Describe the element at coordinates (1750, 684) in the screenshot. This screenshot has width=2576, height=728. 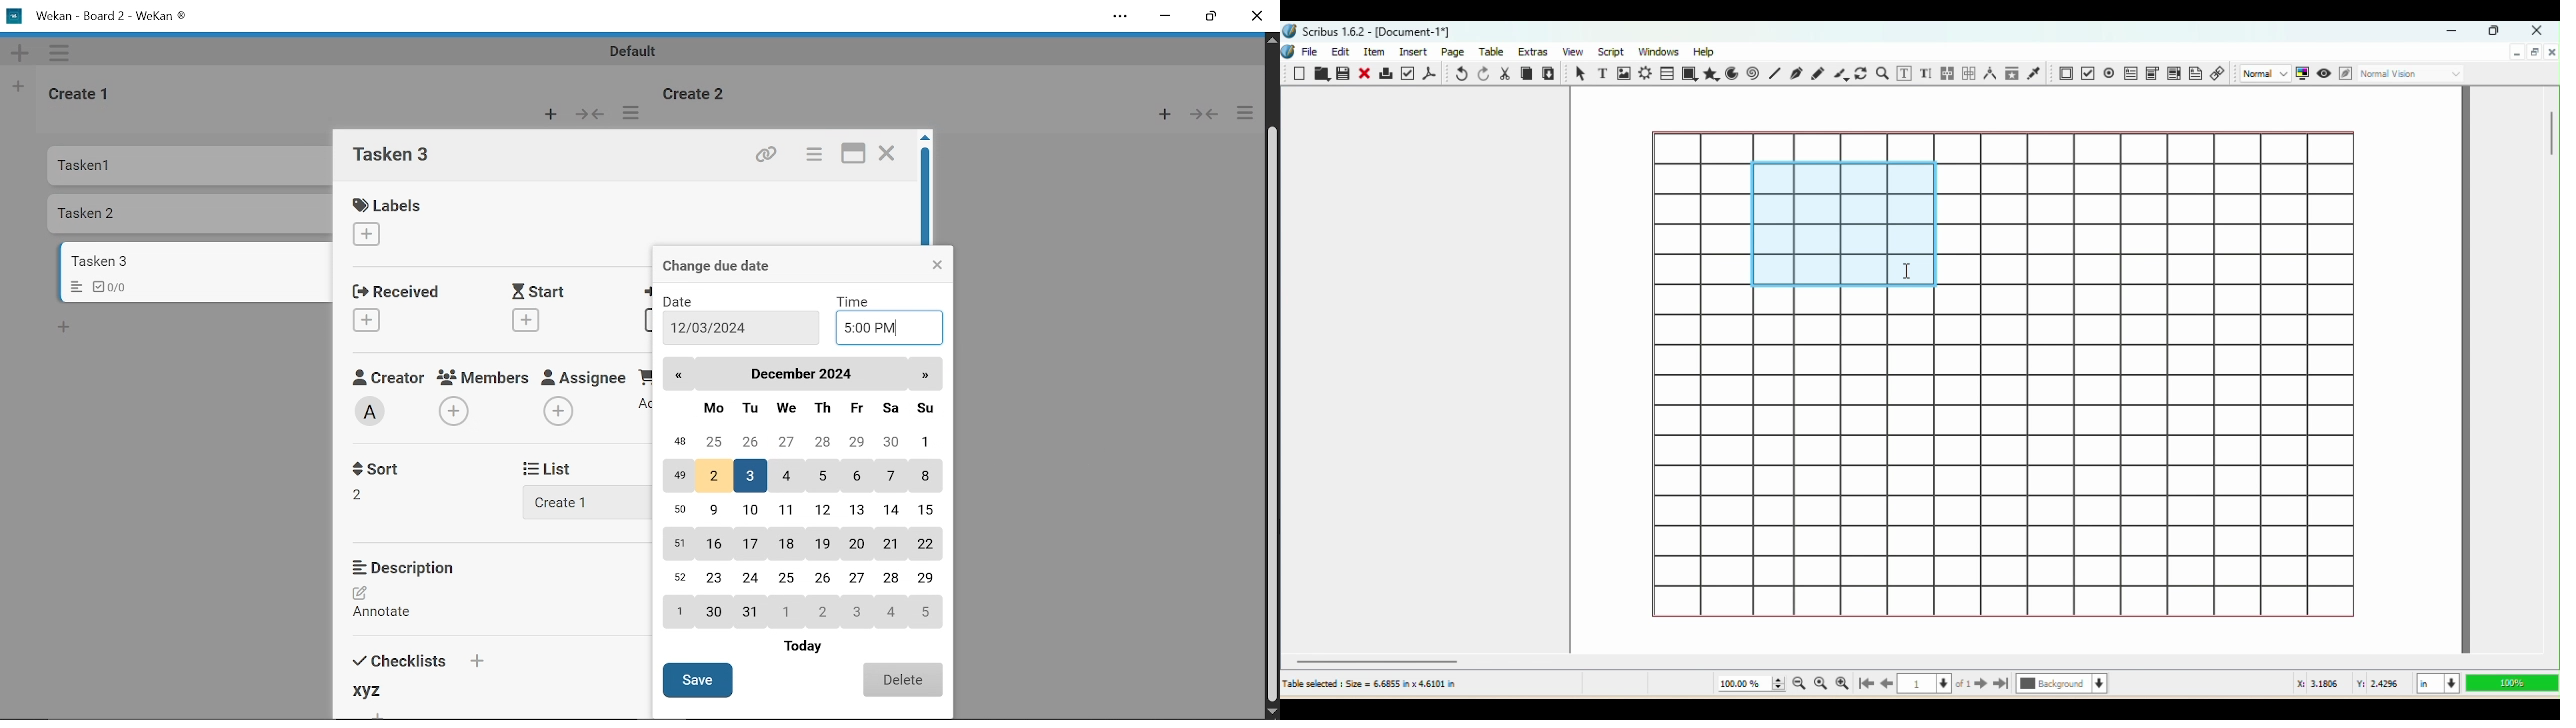
I see `Current zoom level` at that location.